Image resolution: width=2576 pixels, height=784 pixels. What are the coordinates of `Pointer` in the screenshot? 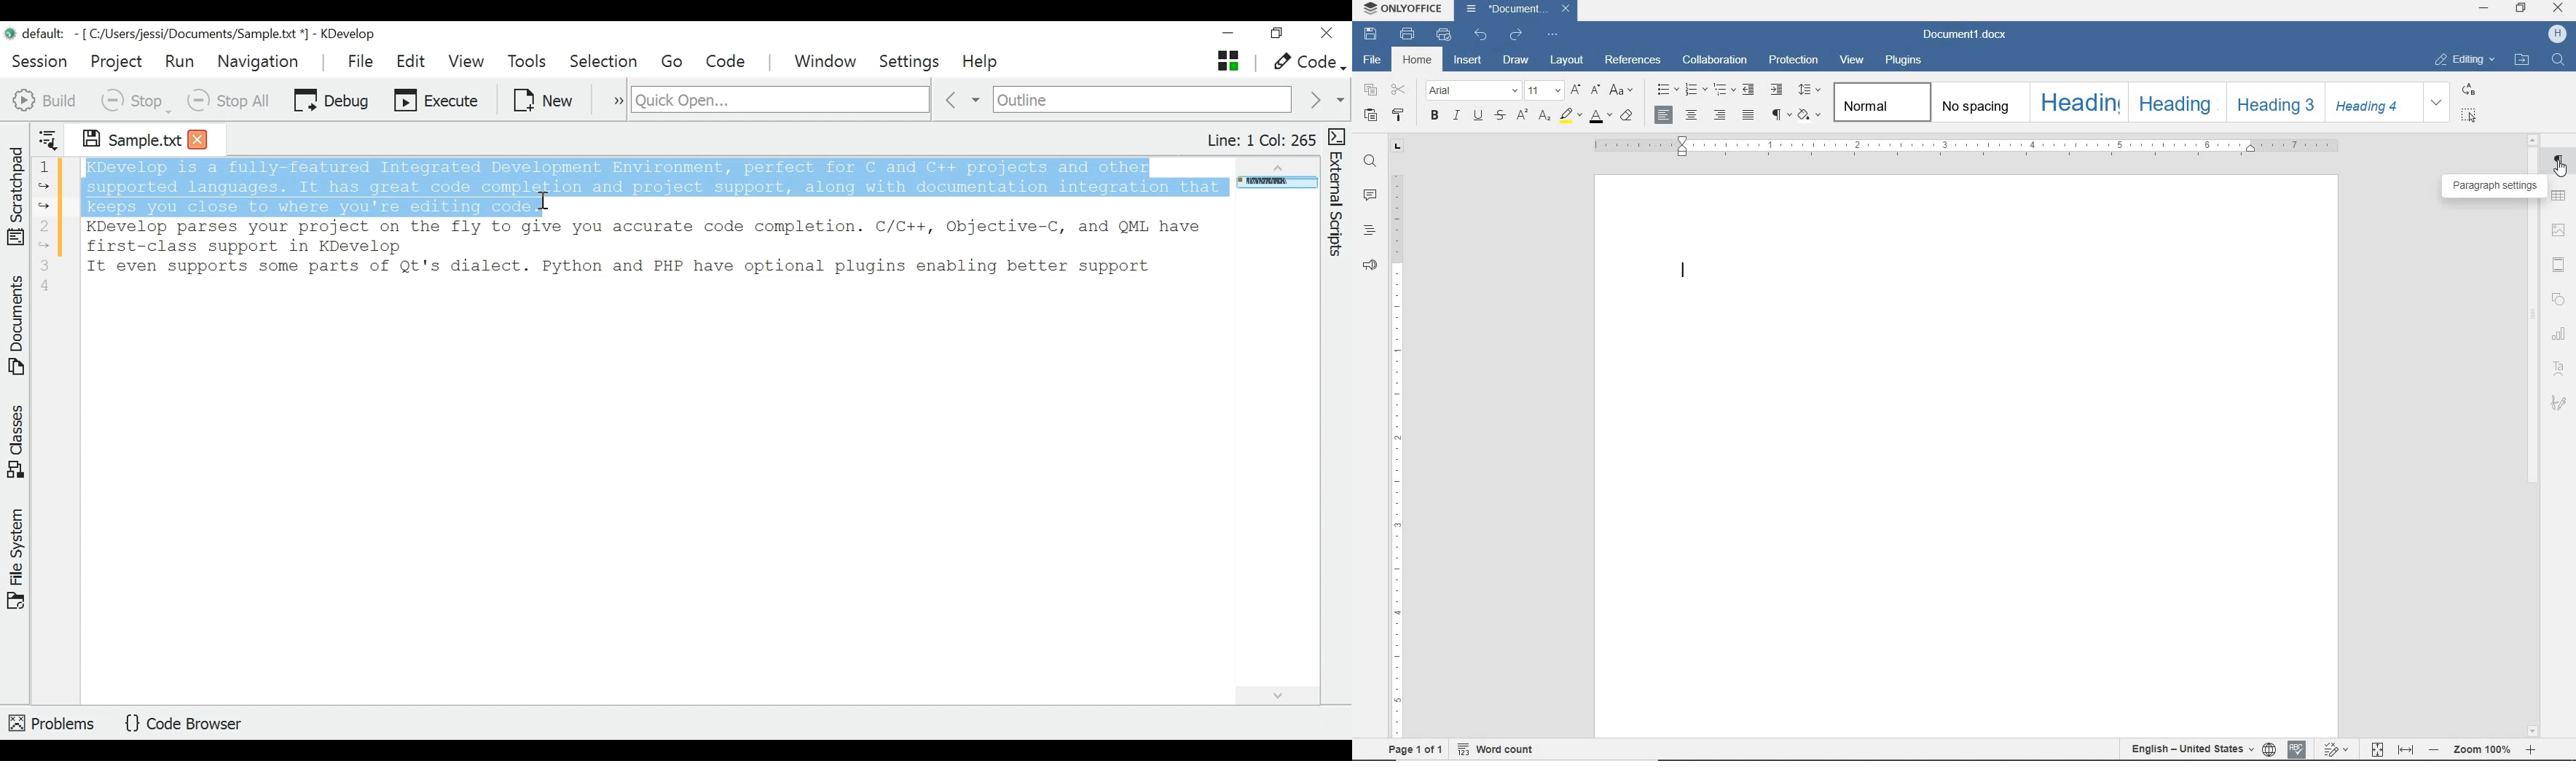 It's located at (2559, 173).